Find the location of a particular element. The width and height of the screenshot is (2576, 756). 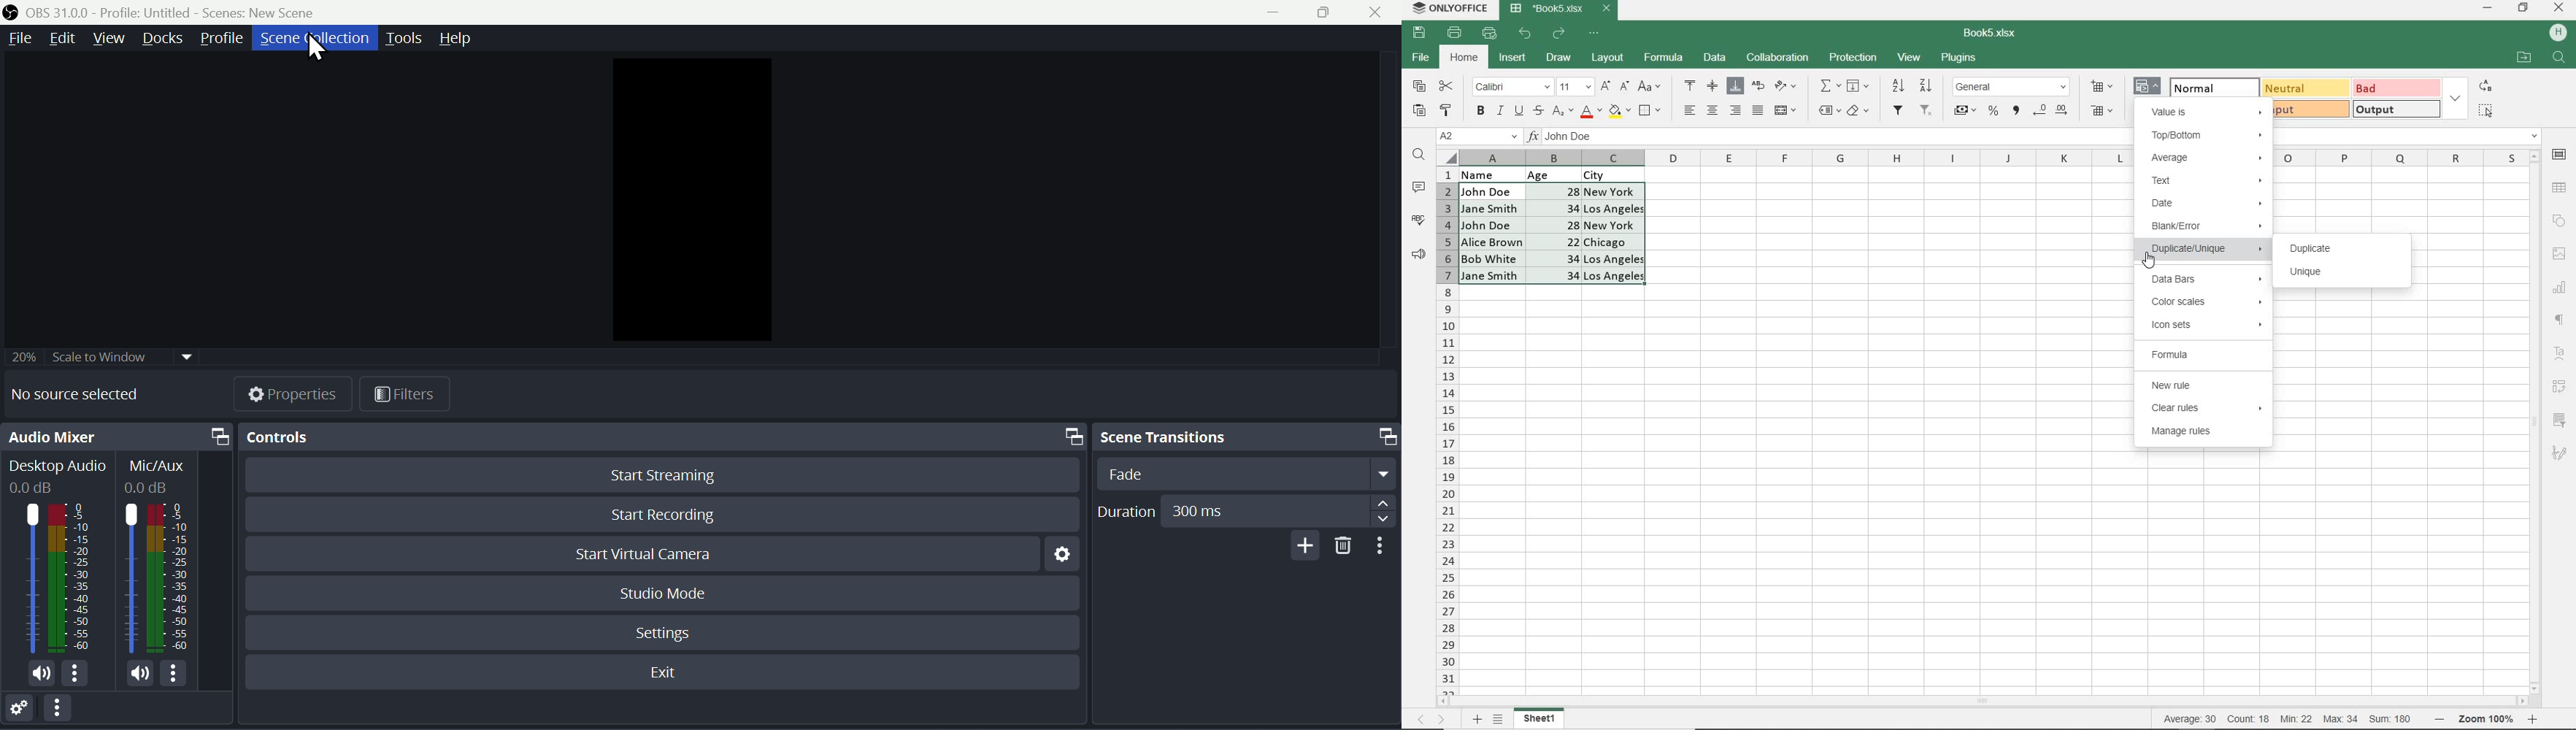

Docks is located at coordinates (165, 39).